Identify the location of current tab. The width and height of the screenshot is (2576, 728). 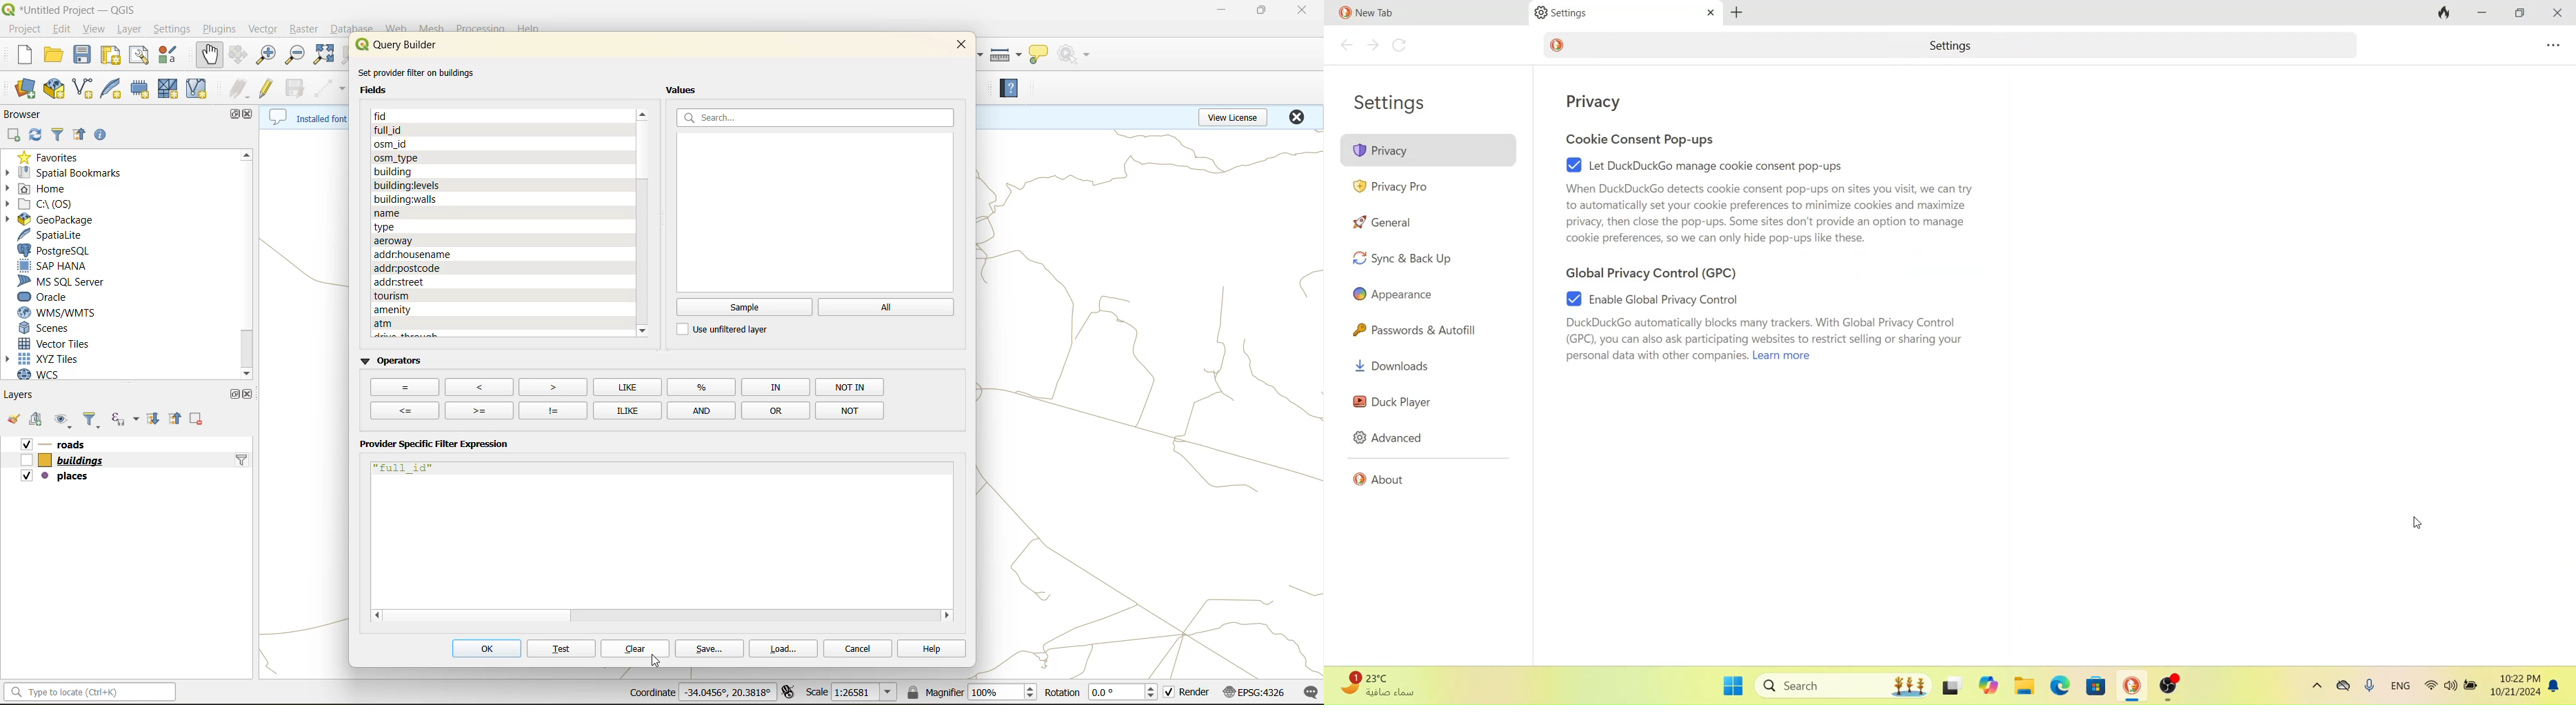
(1404, 13).